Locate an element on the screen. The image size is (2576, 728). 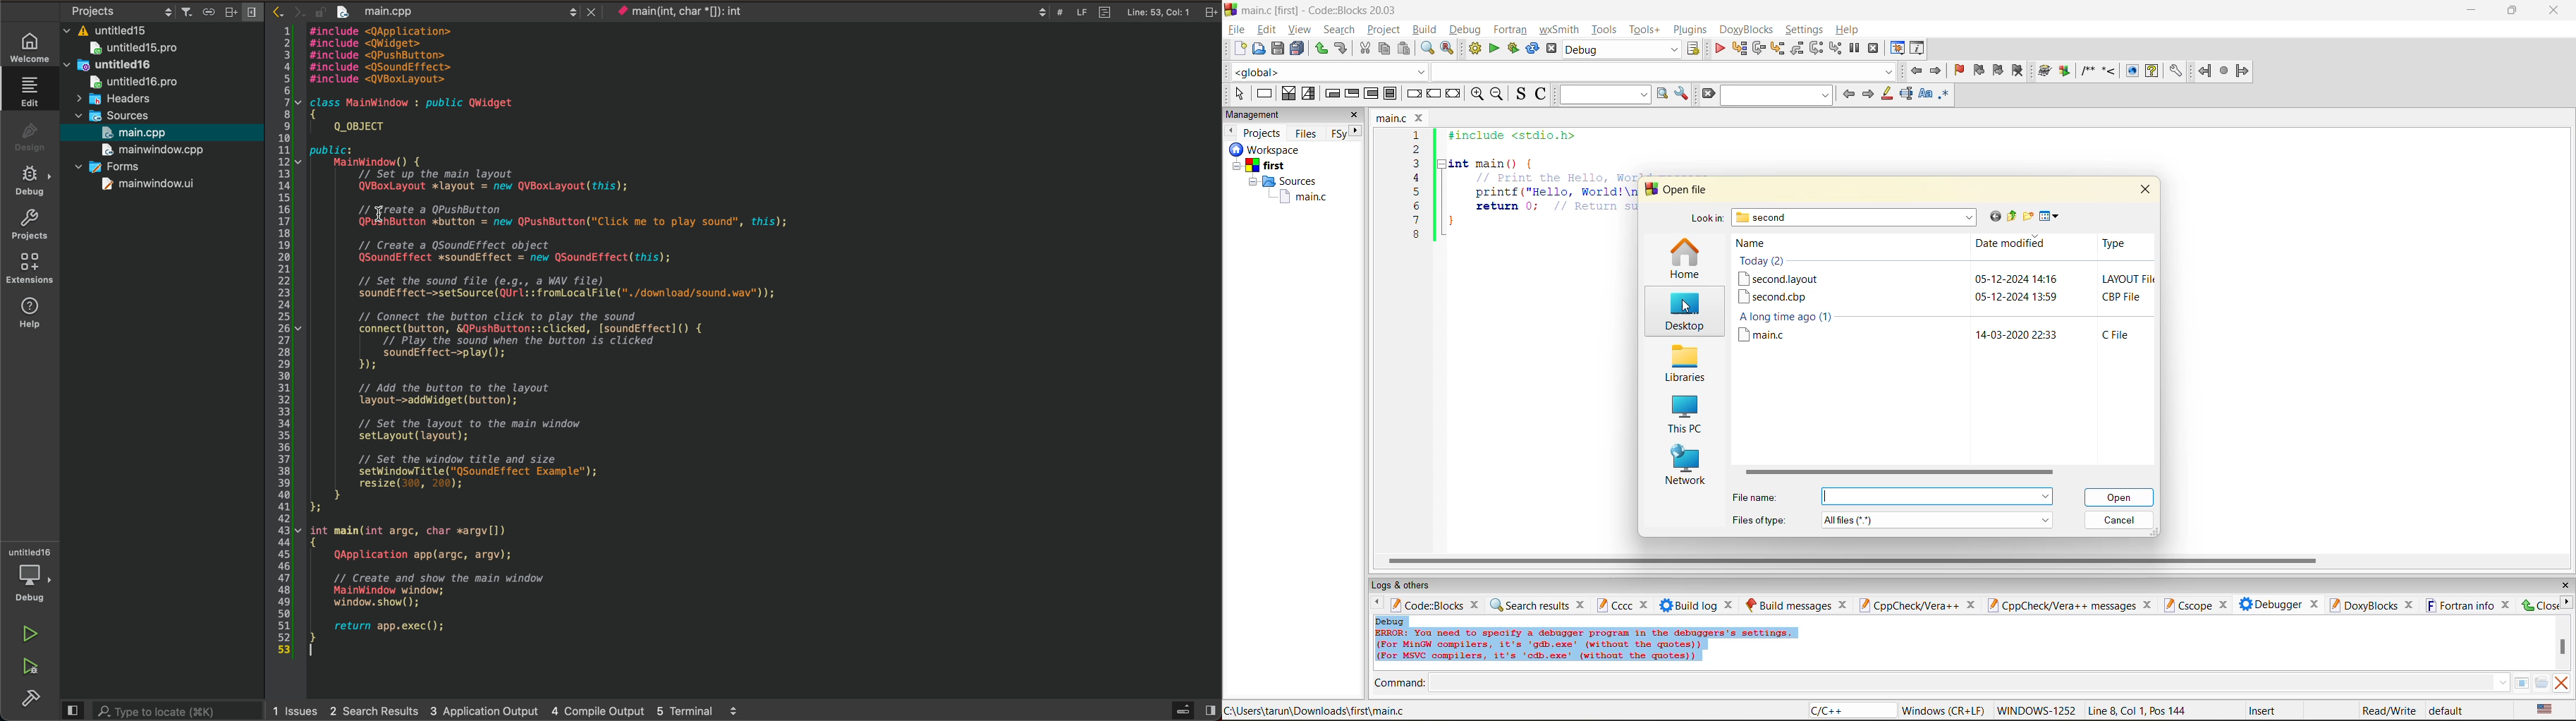
Today(2) is located at coordinates (1775, 262).